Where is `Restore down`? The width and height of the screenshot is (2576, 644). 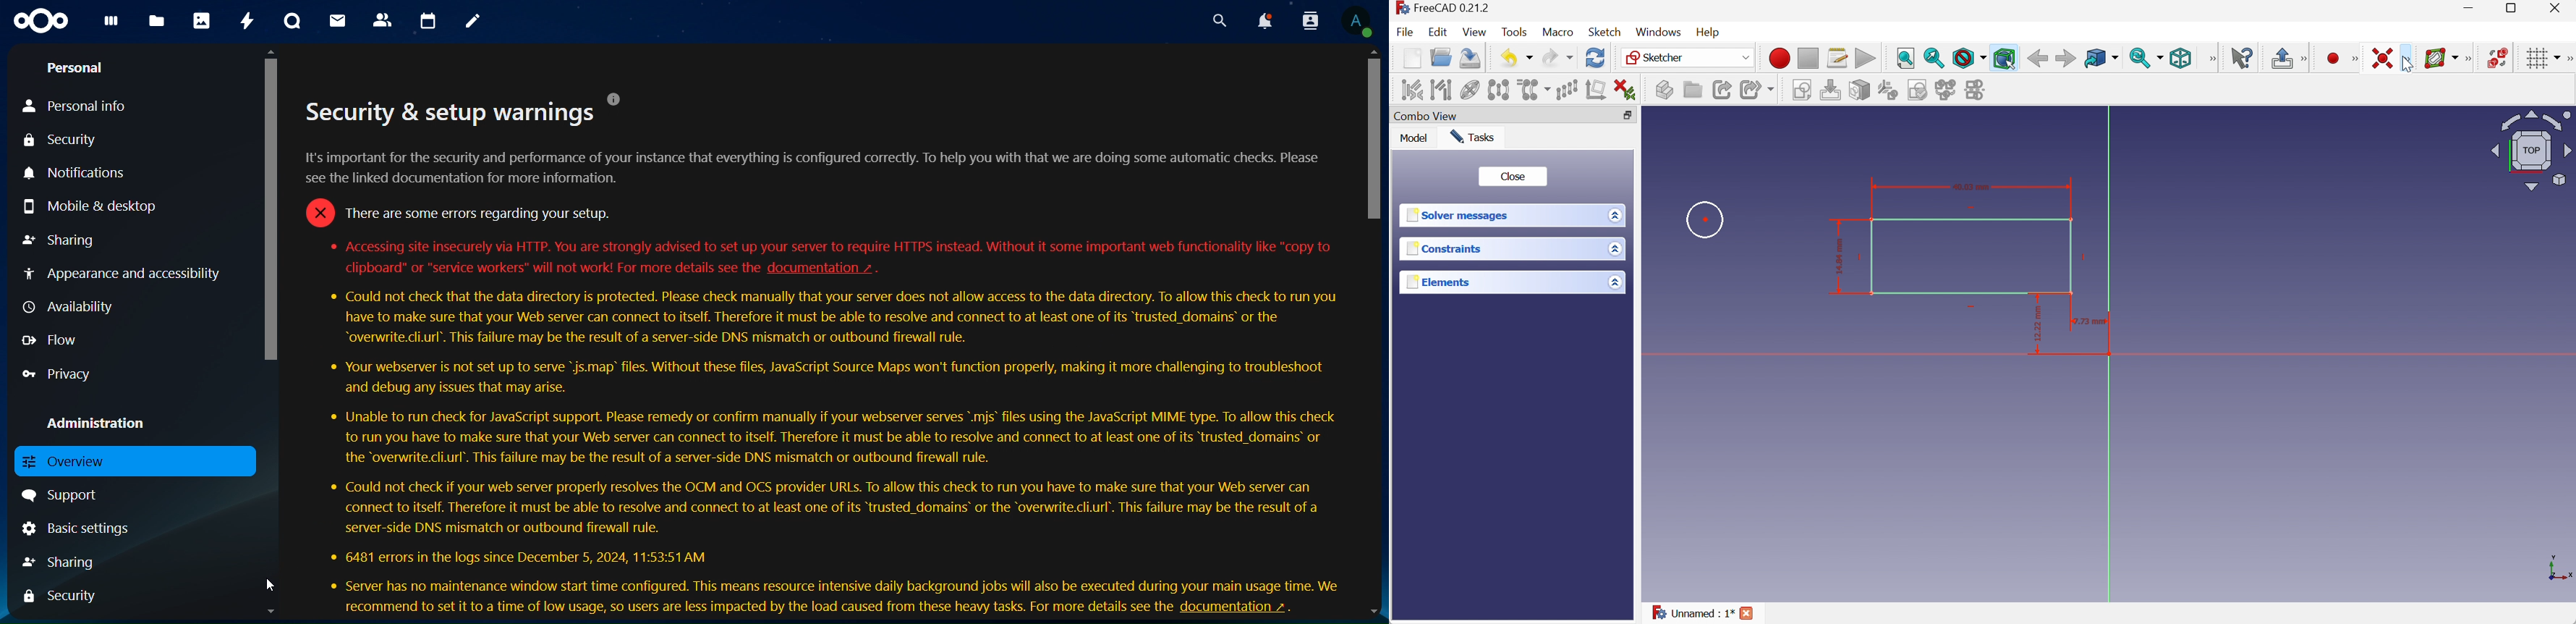 Restore down is located at coordinates (1628, 116).